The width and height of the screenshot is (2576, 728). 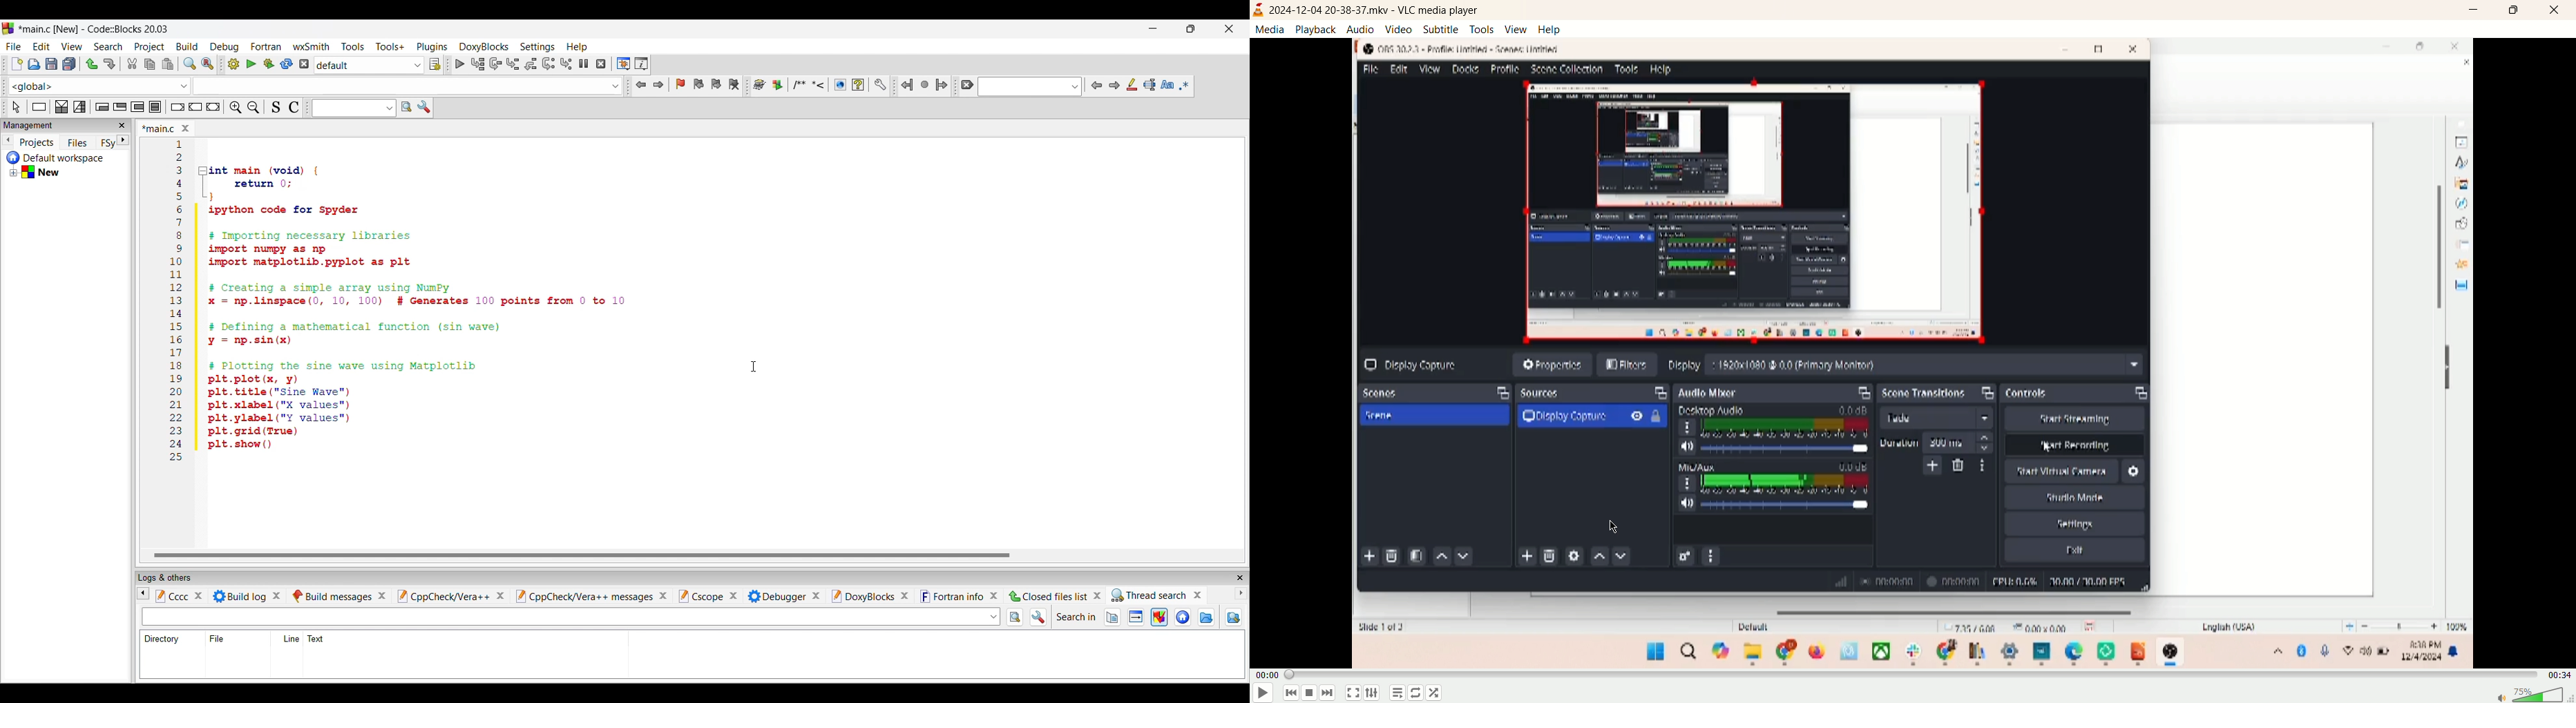 What do you see at coordinates (601, 63) in the screenshot?
I see `Stop debugger` at bounding box center [601, 63].